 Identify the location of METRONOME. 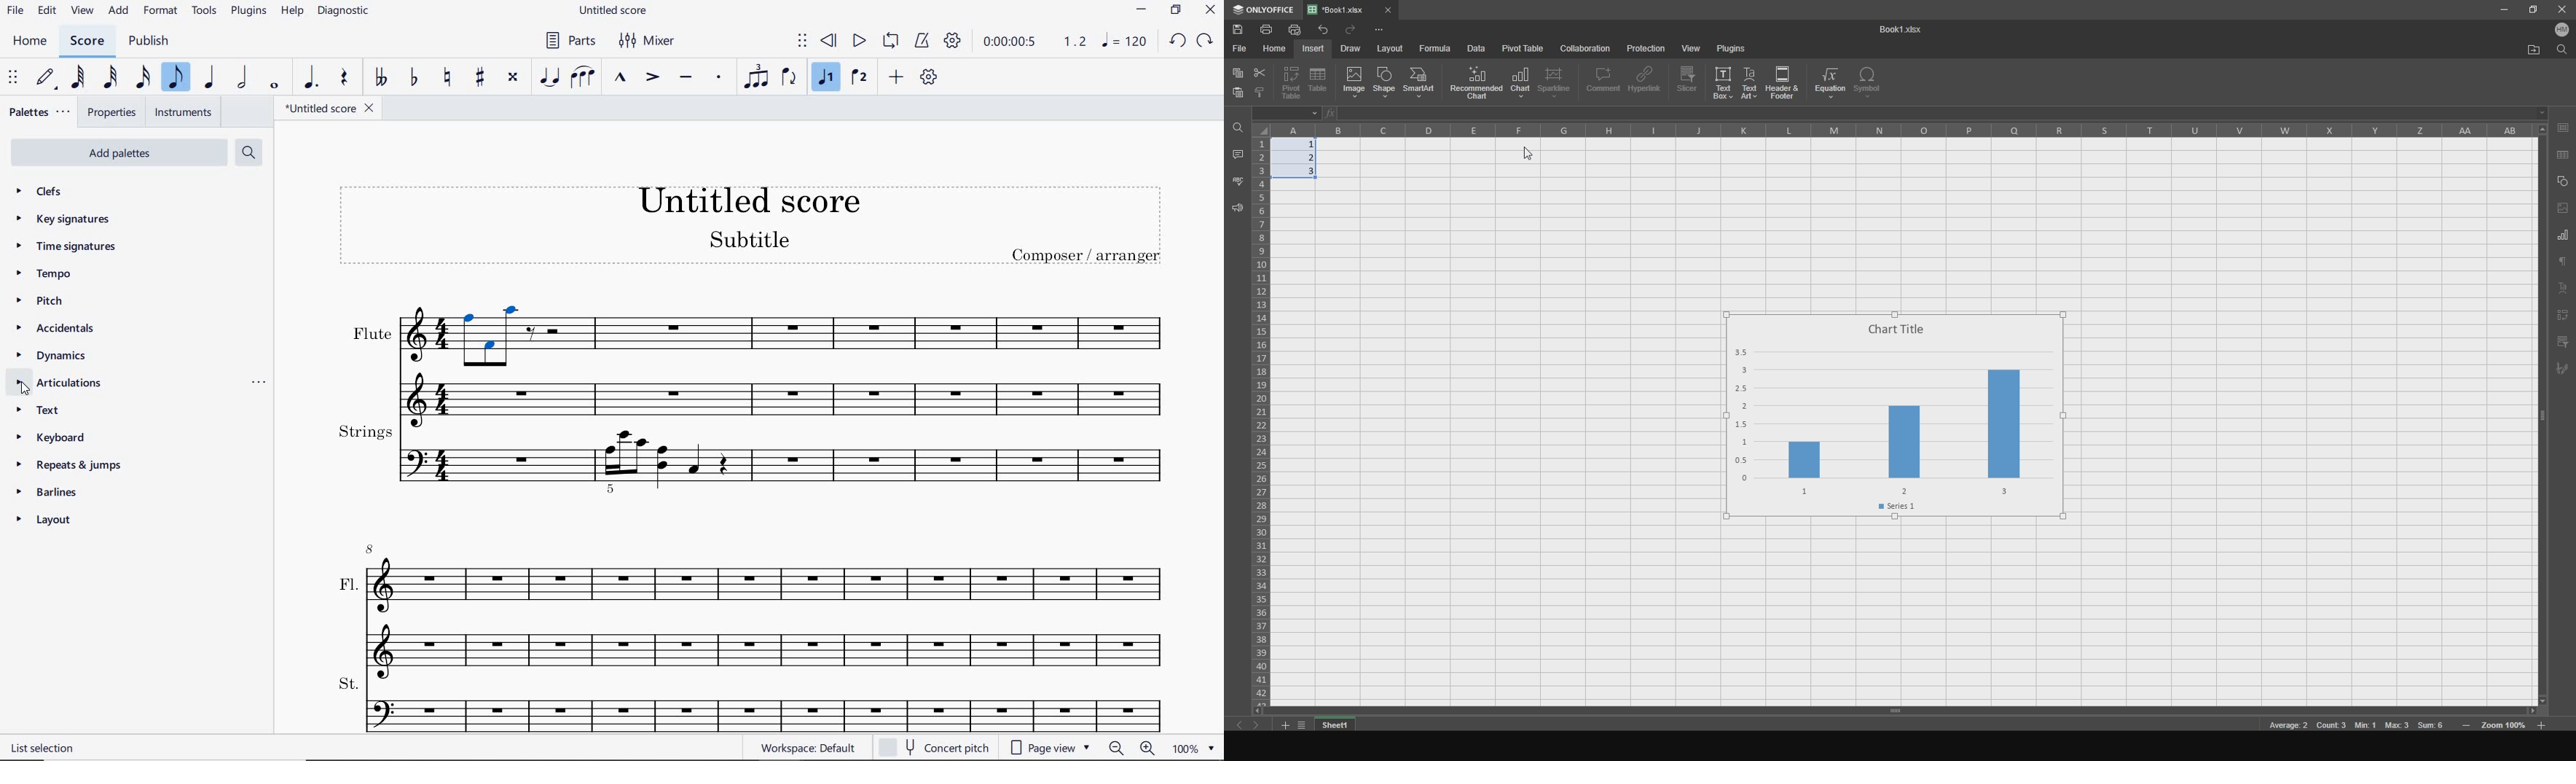
(924, 40).